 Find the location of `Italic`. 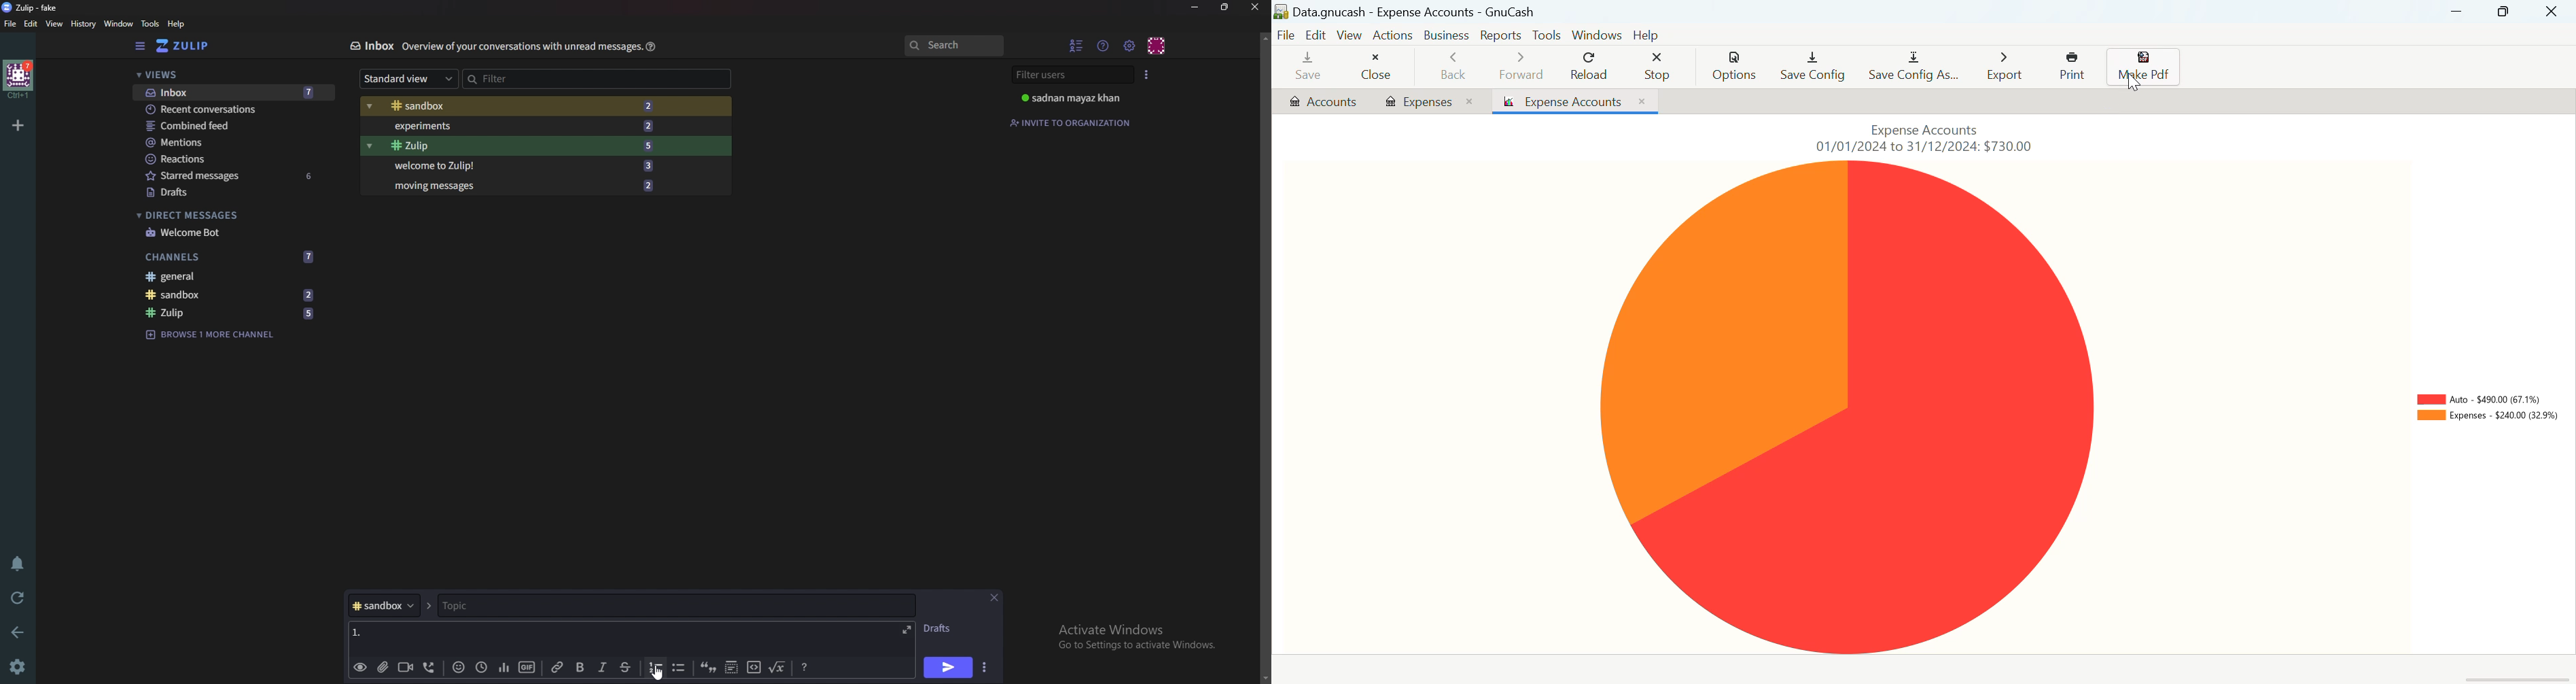

Italic is located at coordinates (601, 669).